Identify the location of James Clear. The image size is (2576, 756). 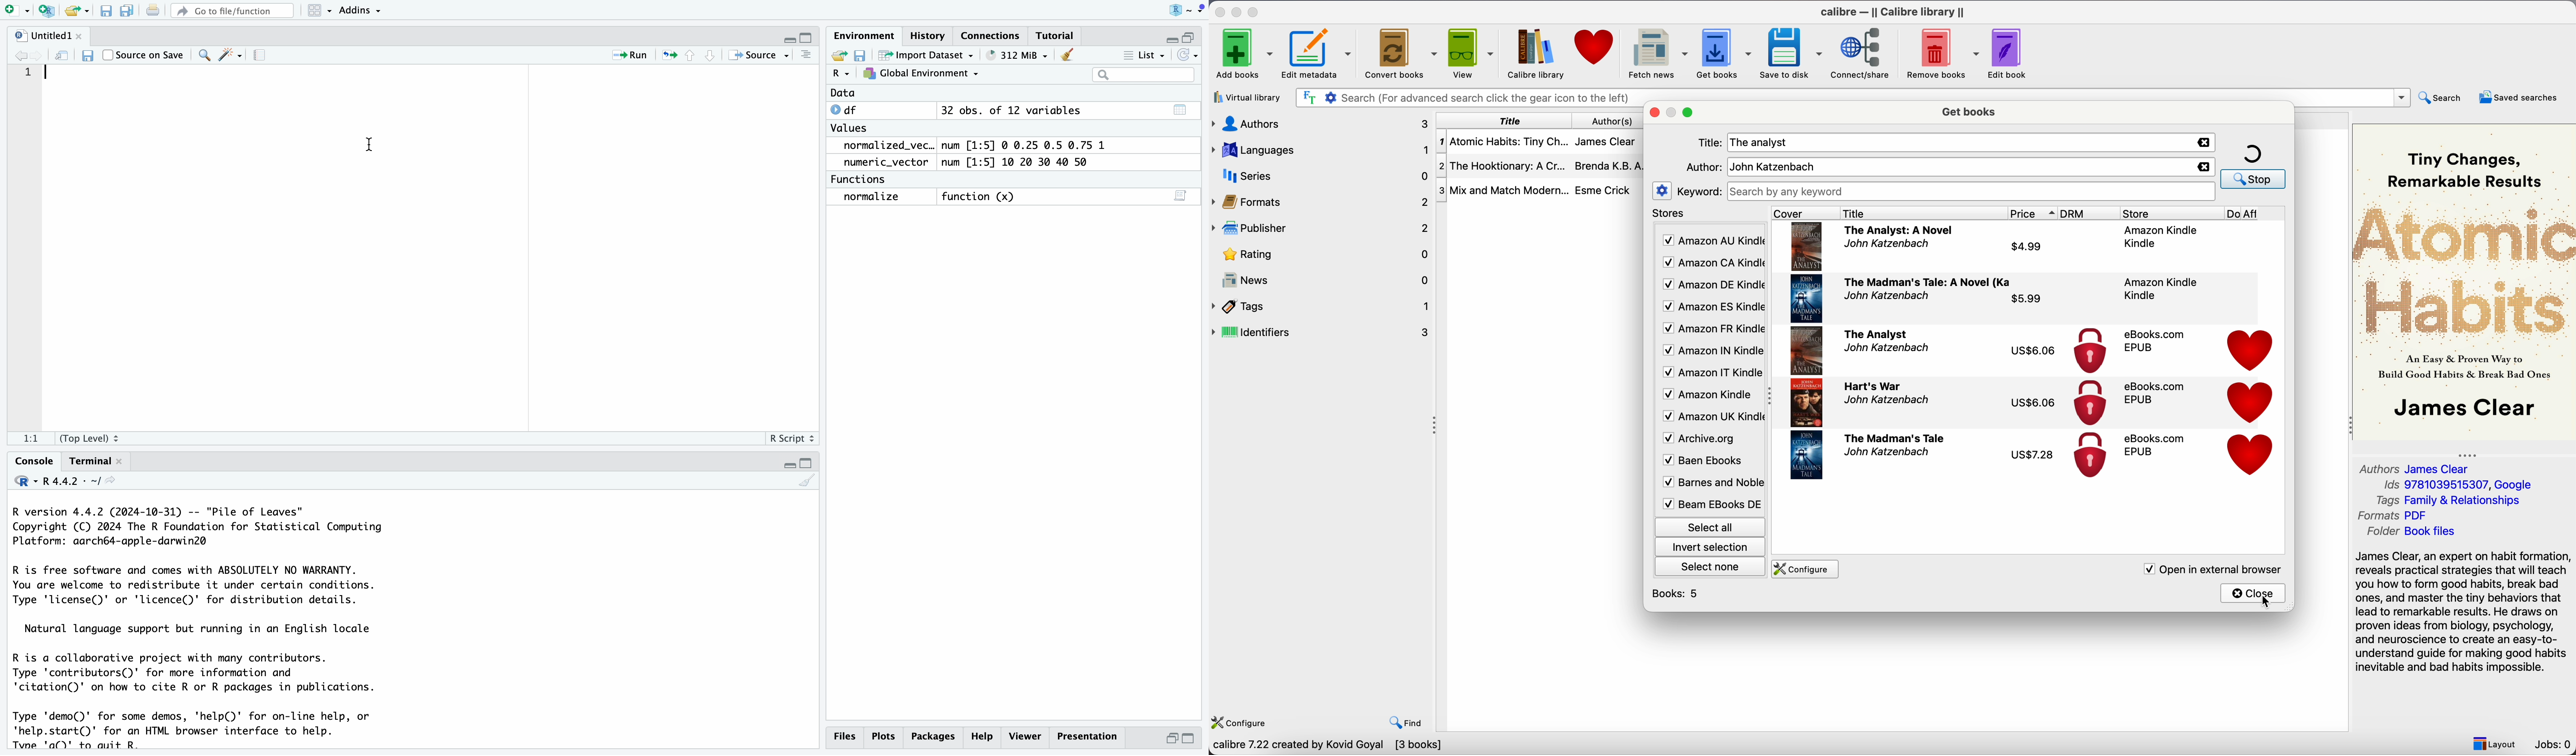
(1609, 144).